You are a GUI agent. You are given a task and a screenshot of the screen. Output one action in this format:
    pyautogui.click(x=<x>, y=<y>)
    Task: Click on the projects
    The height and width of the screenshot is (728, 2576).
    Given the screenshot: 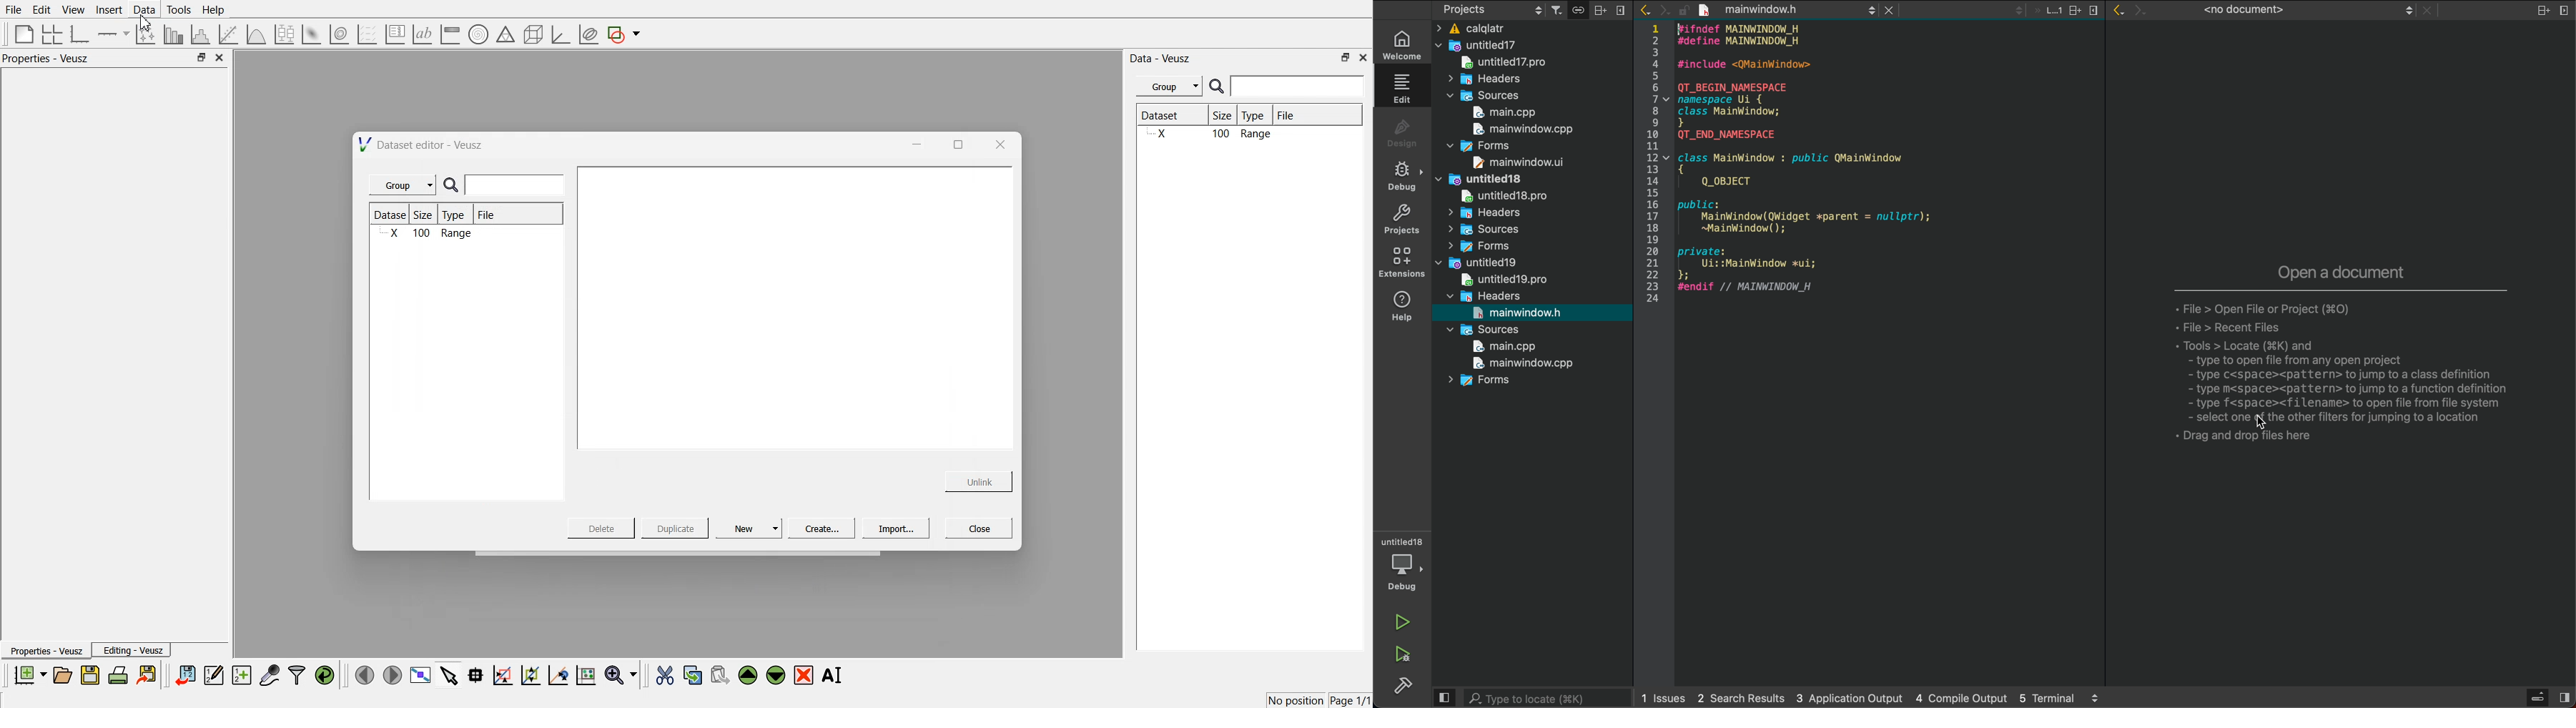 What is the action you would take?
    pyautogui.click(x=1402, y=220)
    